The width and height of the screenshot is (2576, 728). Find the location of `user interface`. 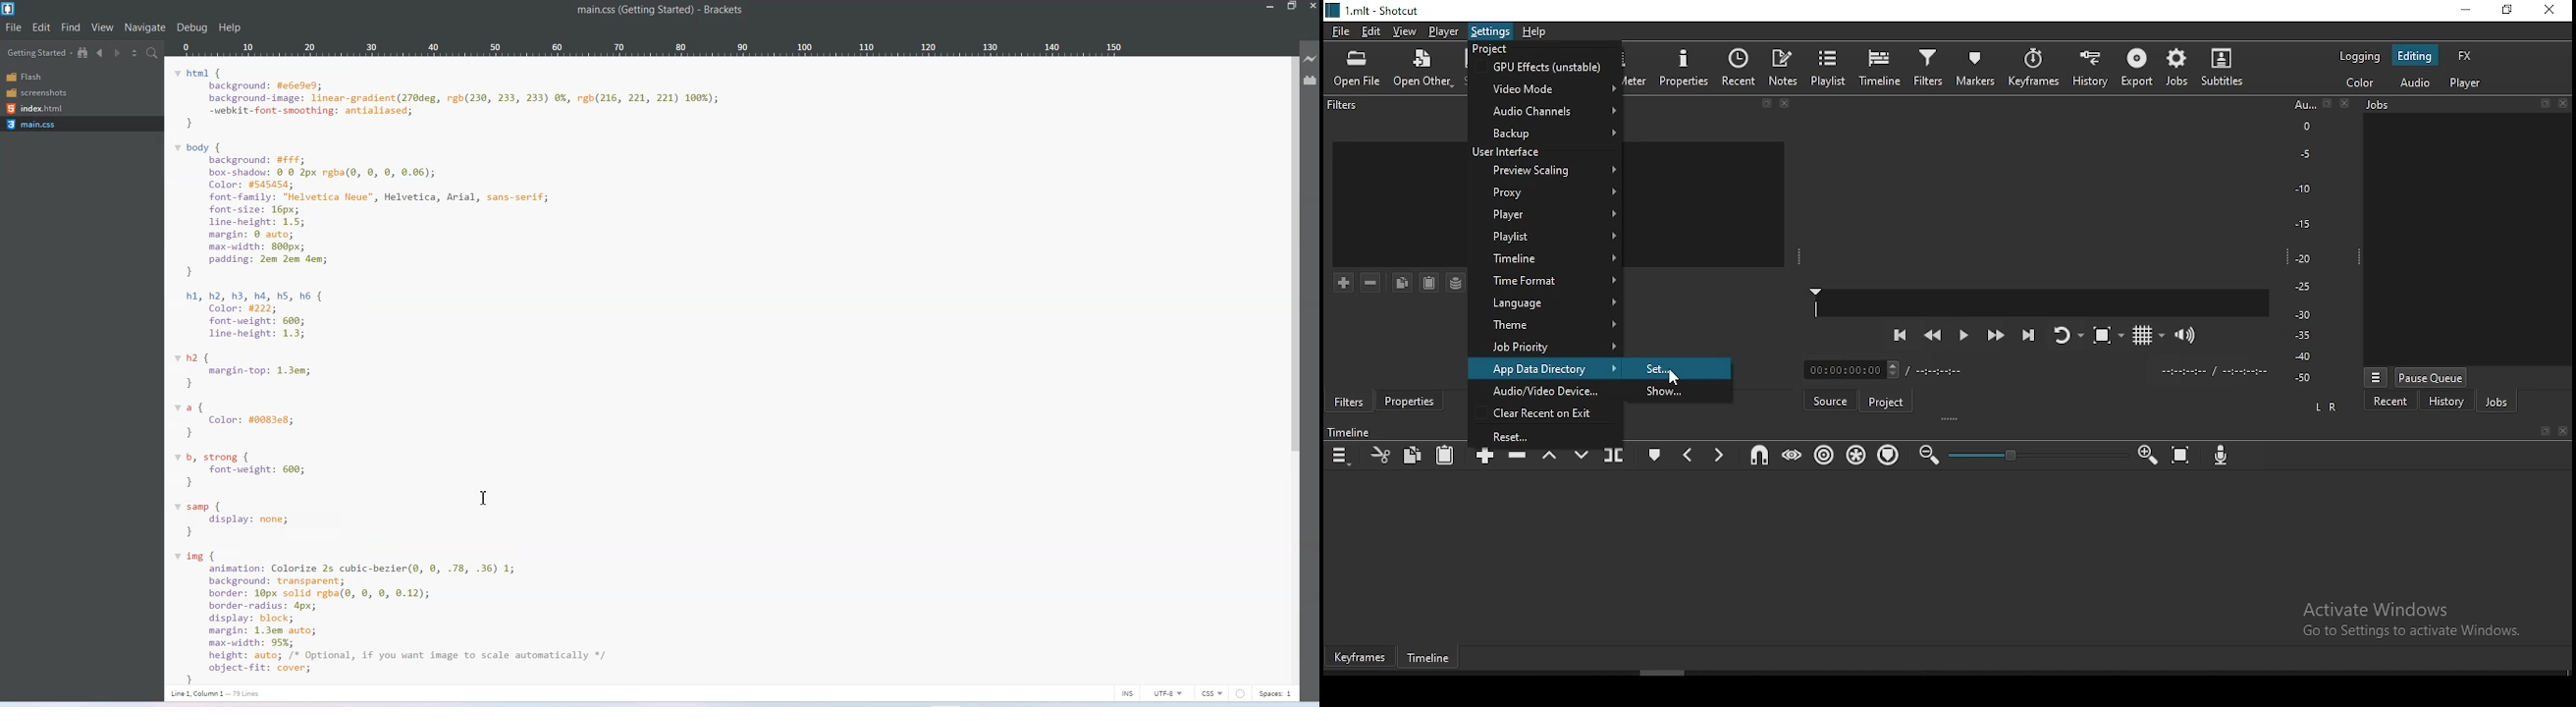

user interface is located at coordinates (1546, 152).